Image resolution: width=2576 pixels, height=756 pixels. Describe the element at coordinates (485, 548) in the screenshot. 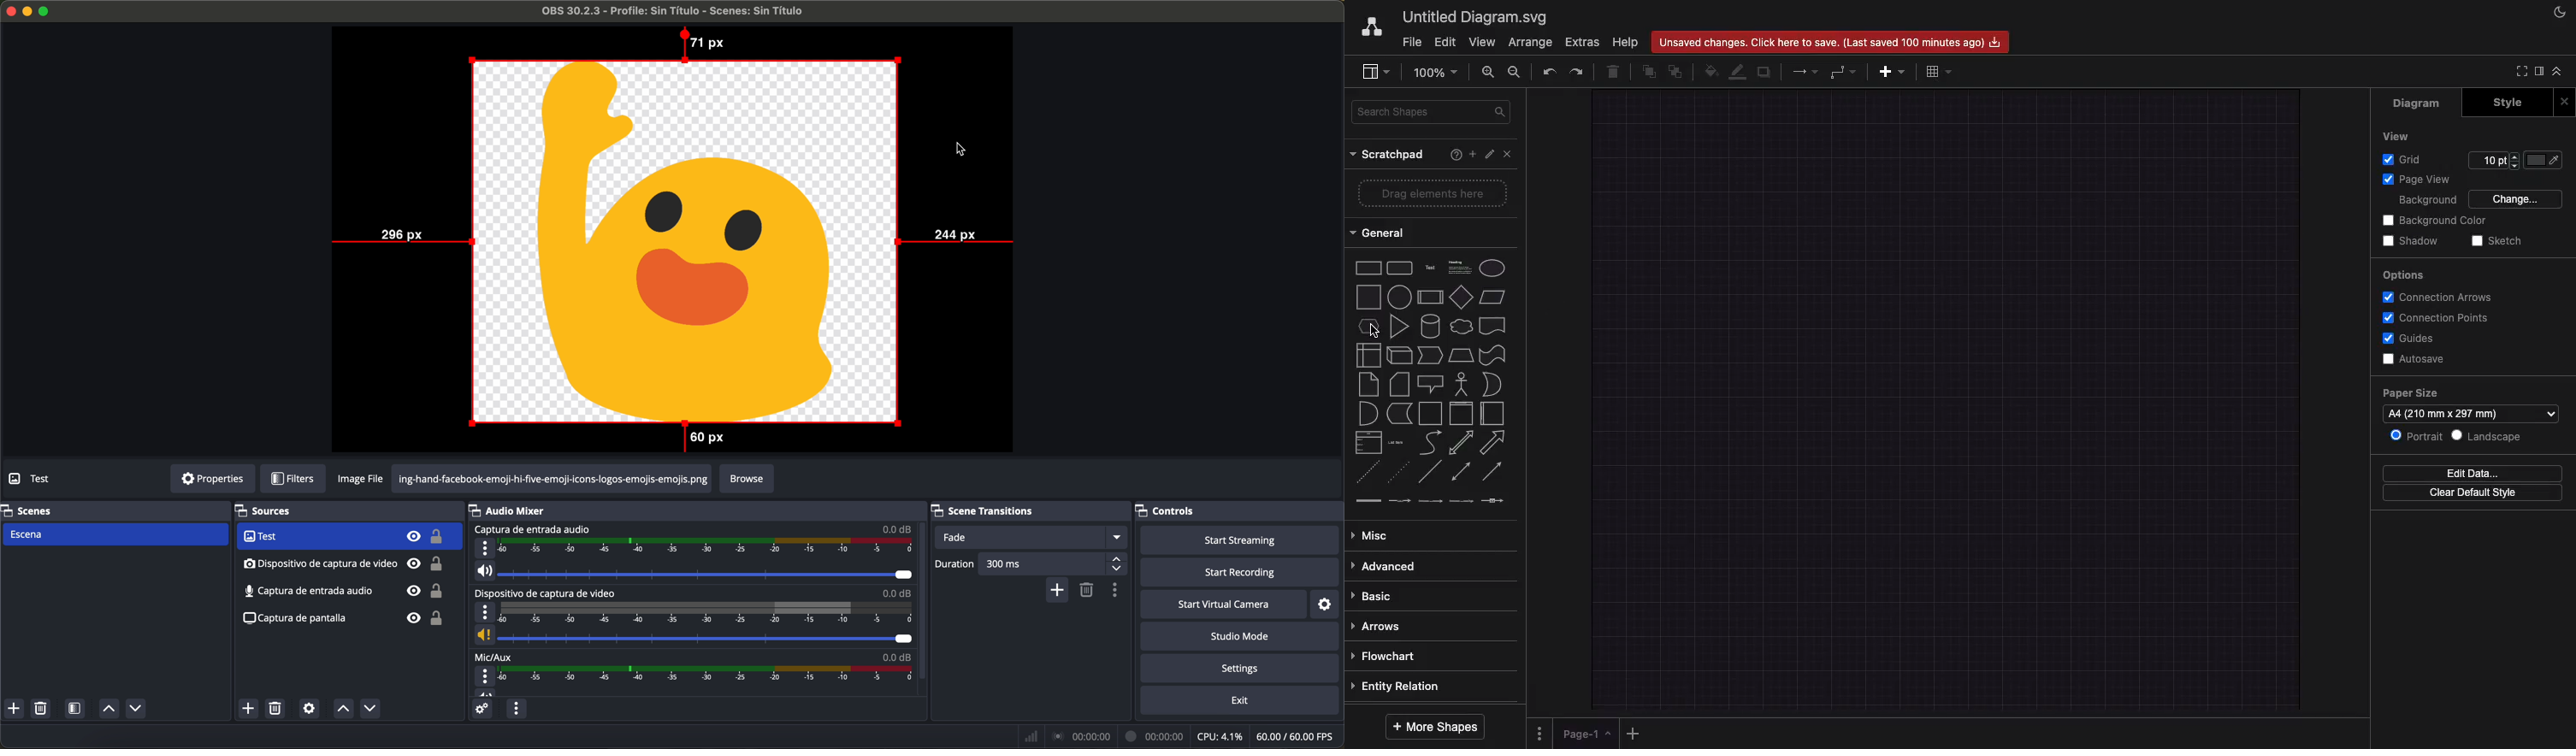

I see `more options` at that location.